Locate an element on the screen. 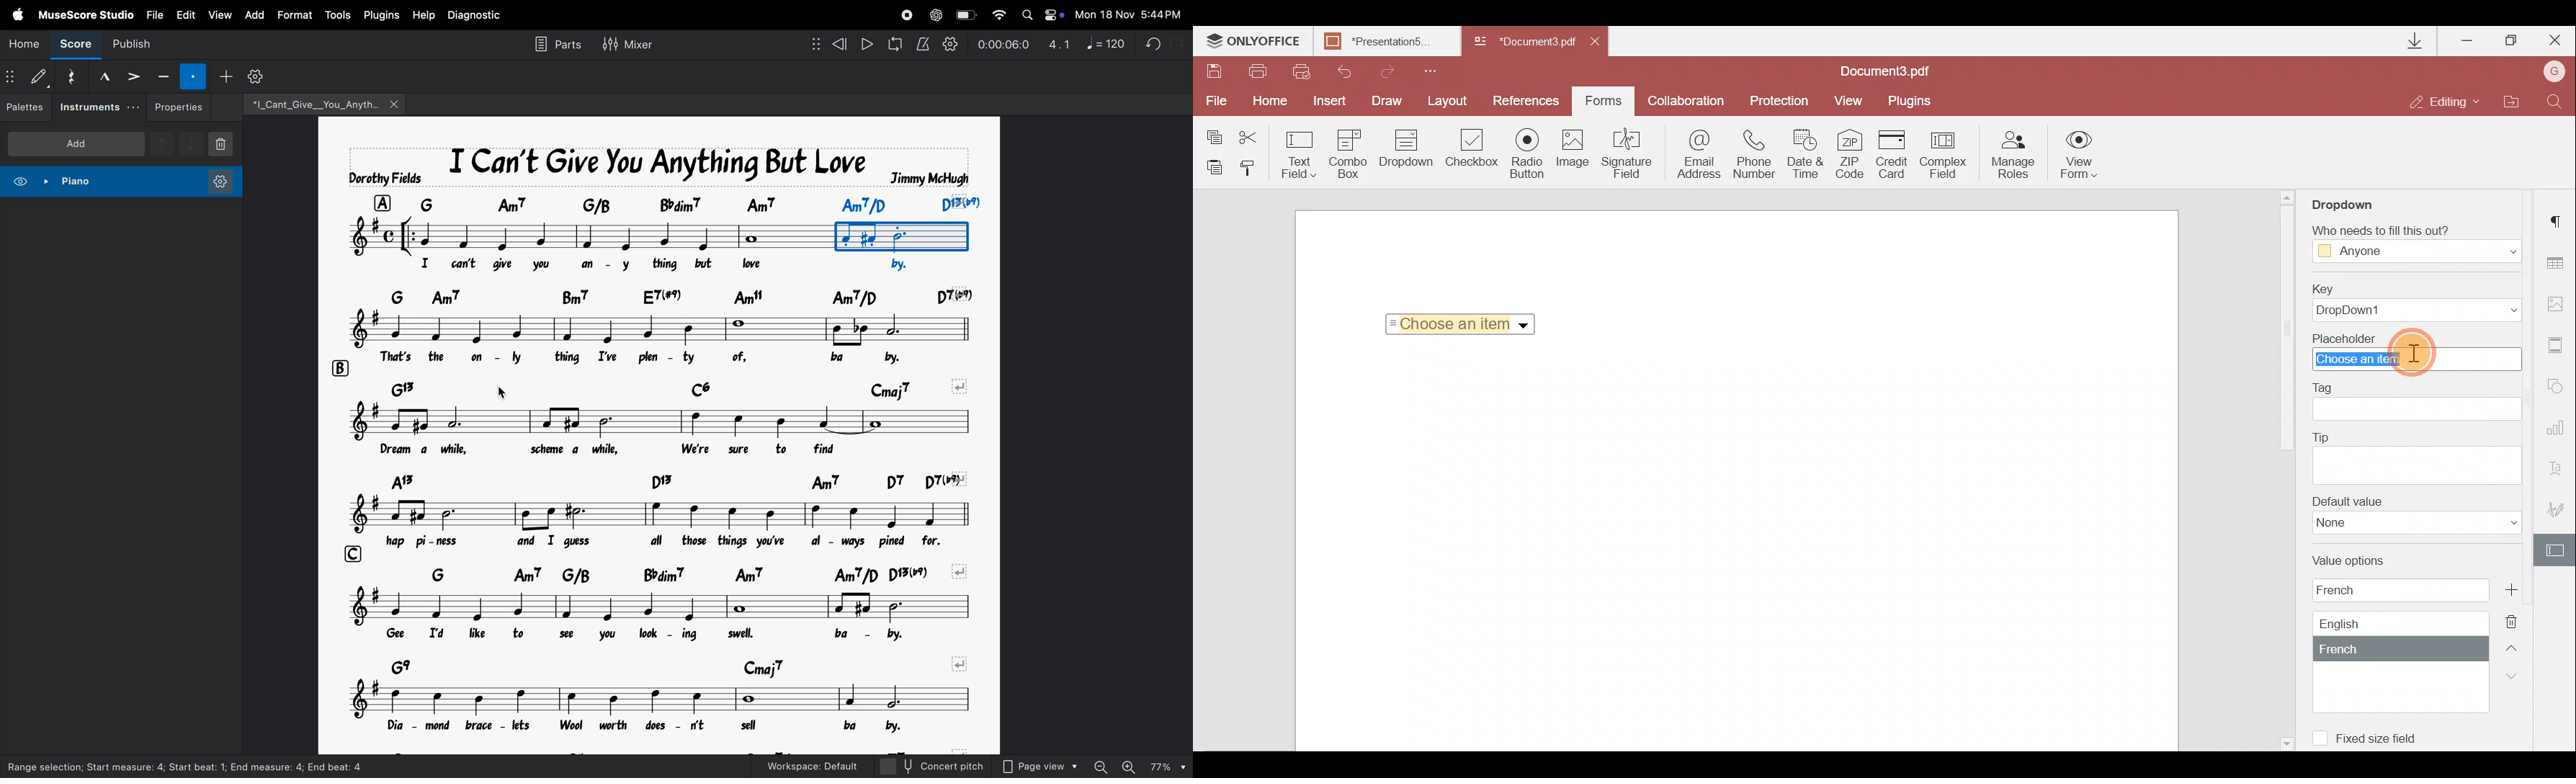 This screenshot has width=2576, height=784. view is located at coordinates (220, 15).